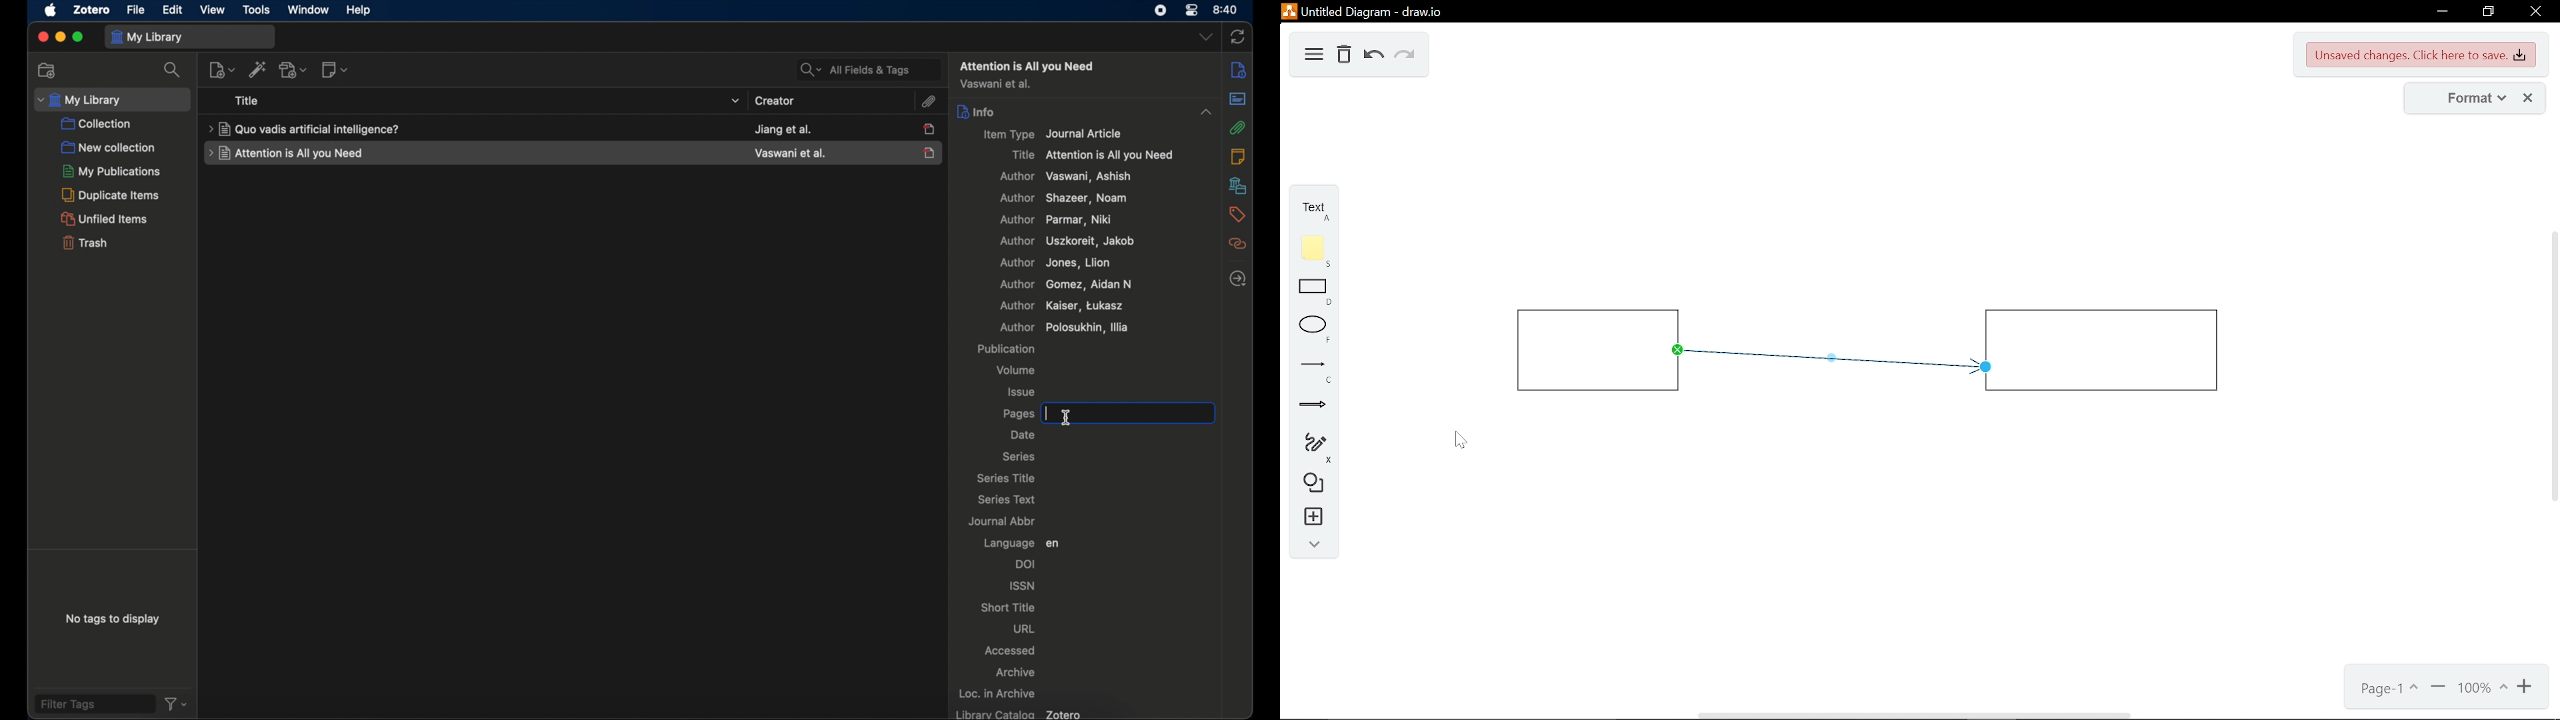  Describe the element at coordinates (108, 147) in the screenshot. I see `new collection` at that location.